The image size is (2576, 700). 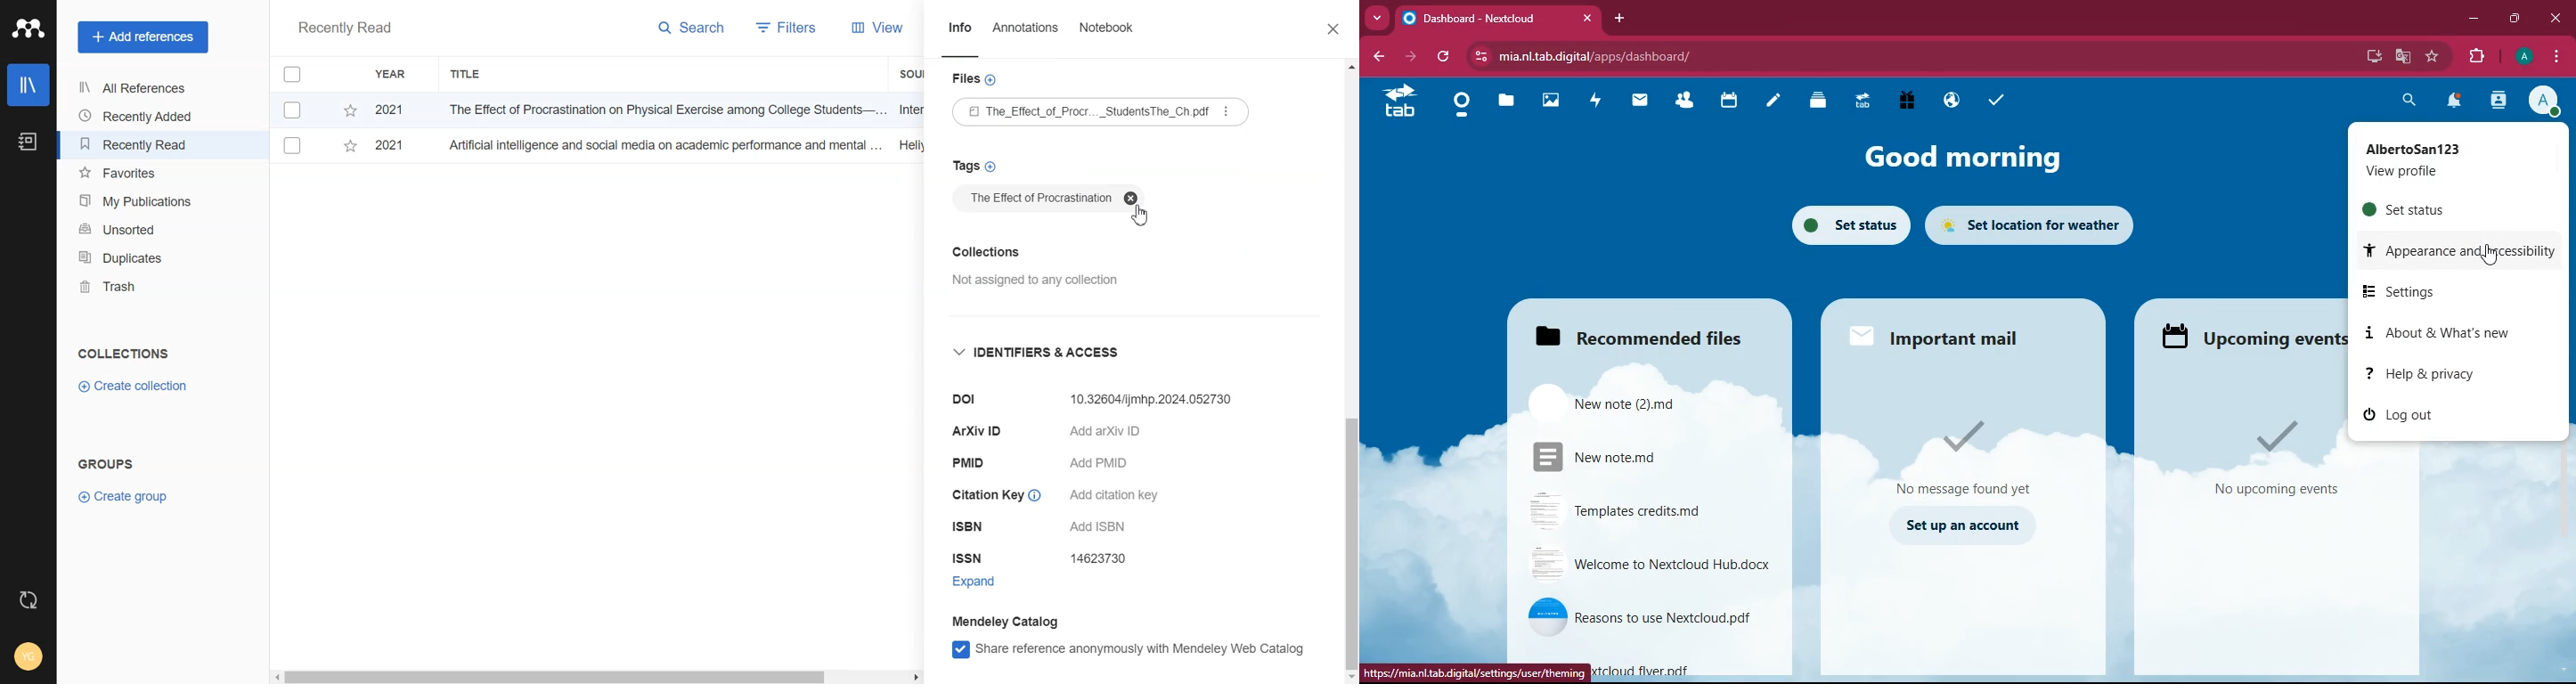 I want to click on files, so click(x=1636, y=336).